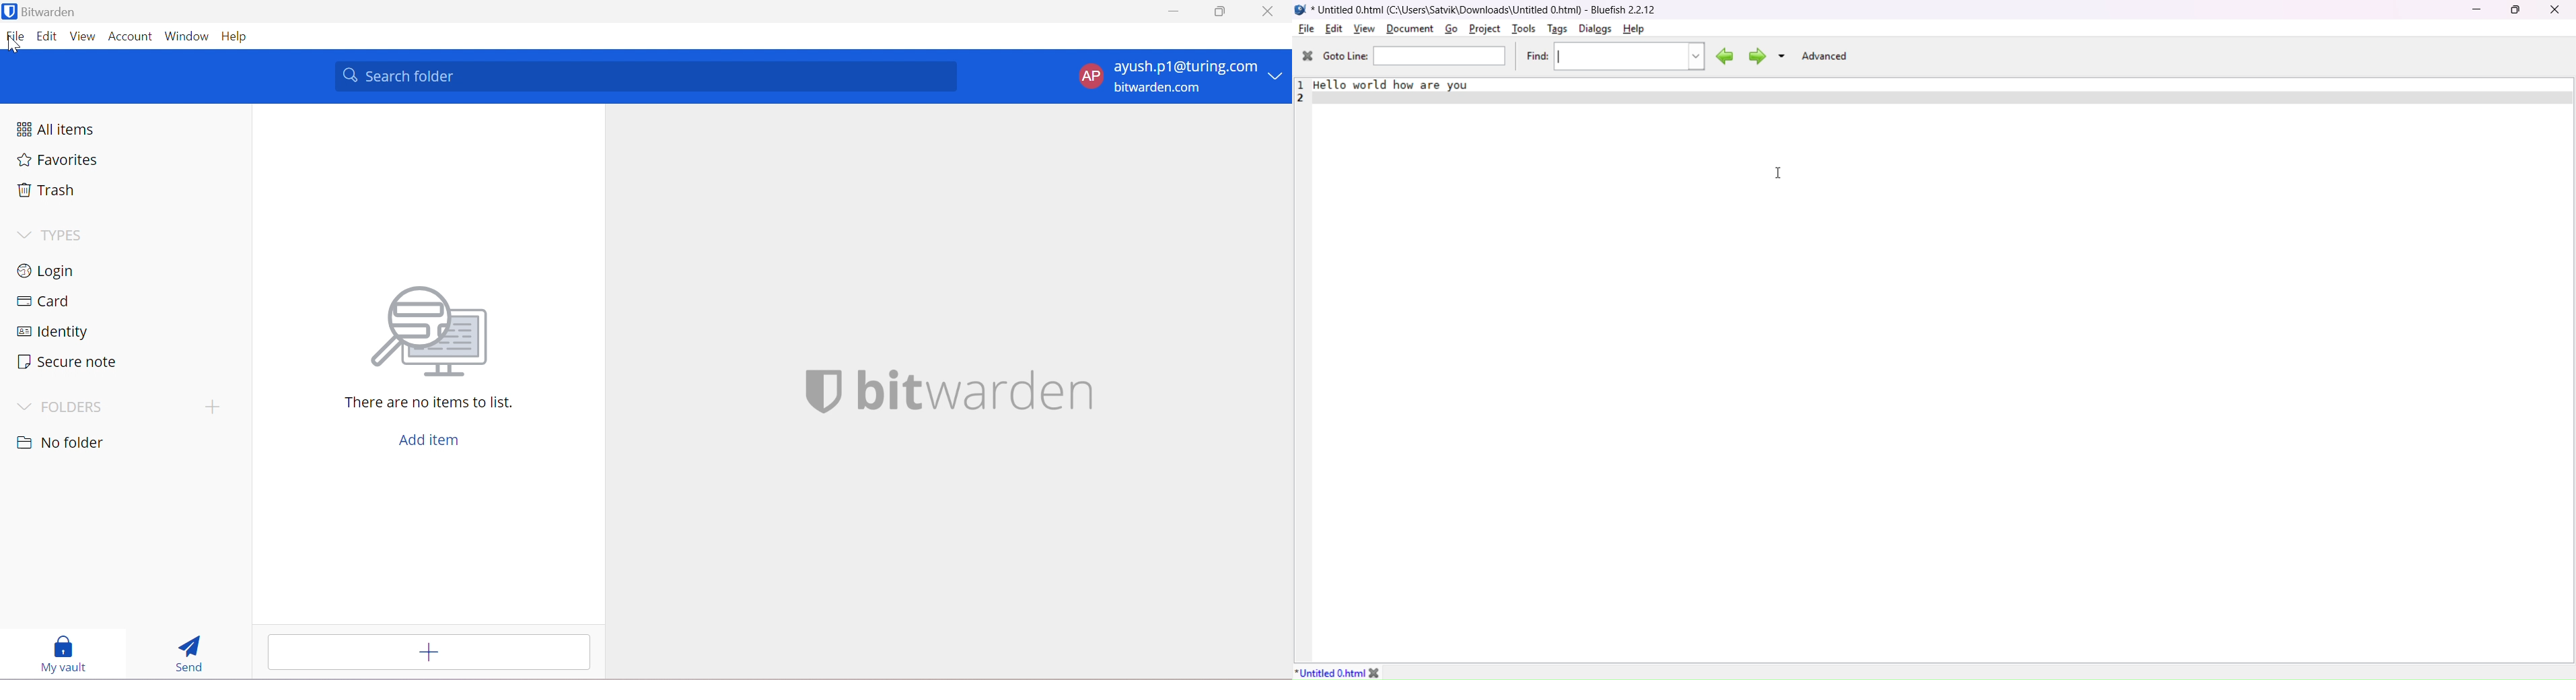  What do you see at coordinates (1441, 56) in the screenshot?
I see `enter line number` at bounding box center [1441, 56].